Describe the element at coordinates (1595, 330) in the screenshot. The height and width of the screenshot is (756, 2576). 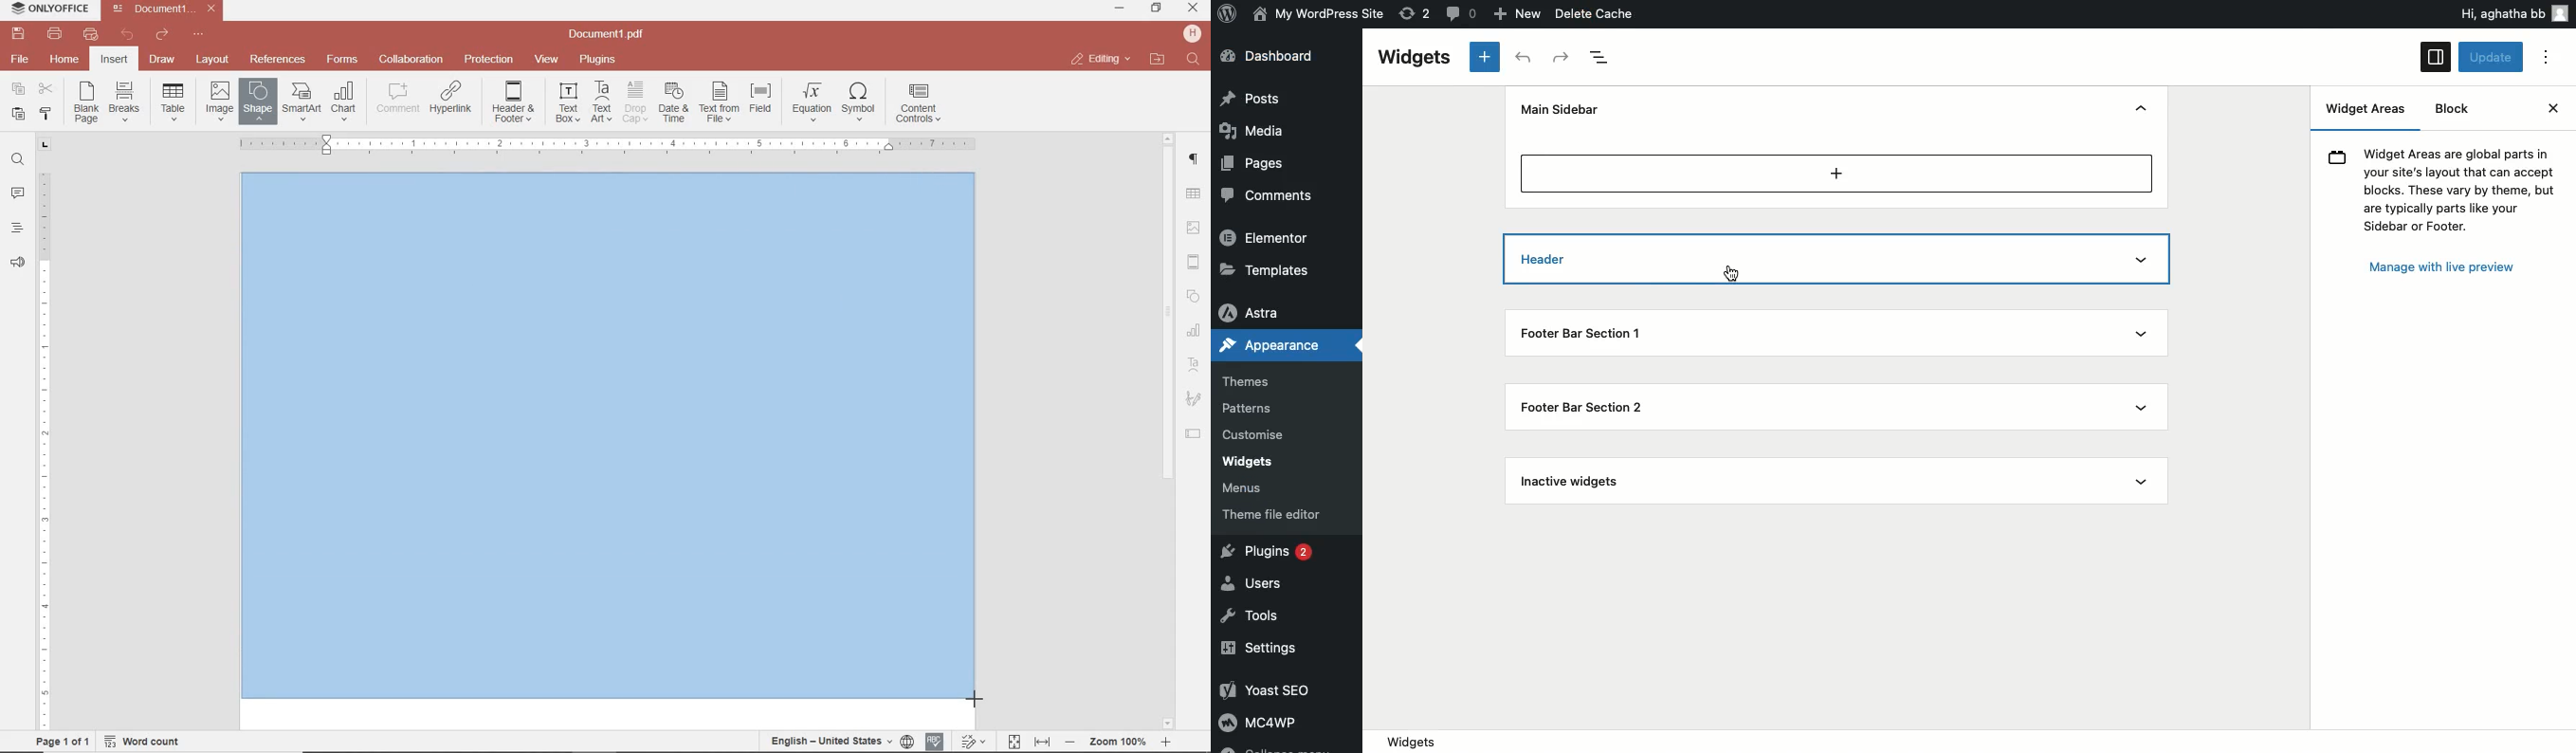
I see `Footer bar section 1` at that location.